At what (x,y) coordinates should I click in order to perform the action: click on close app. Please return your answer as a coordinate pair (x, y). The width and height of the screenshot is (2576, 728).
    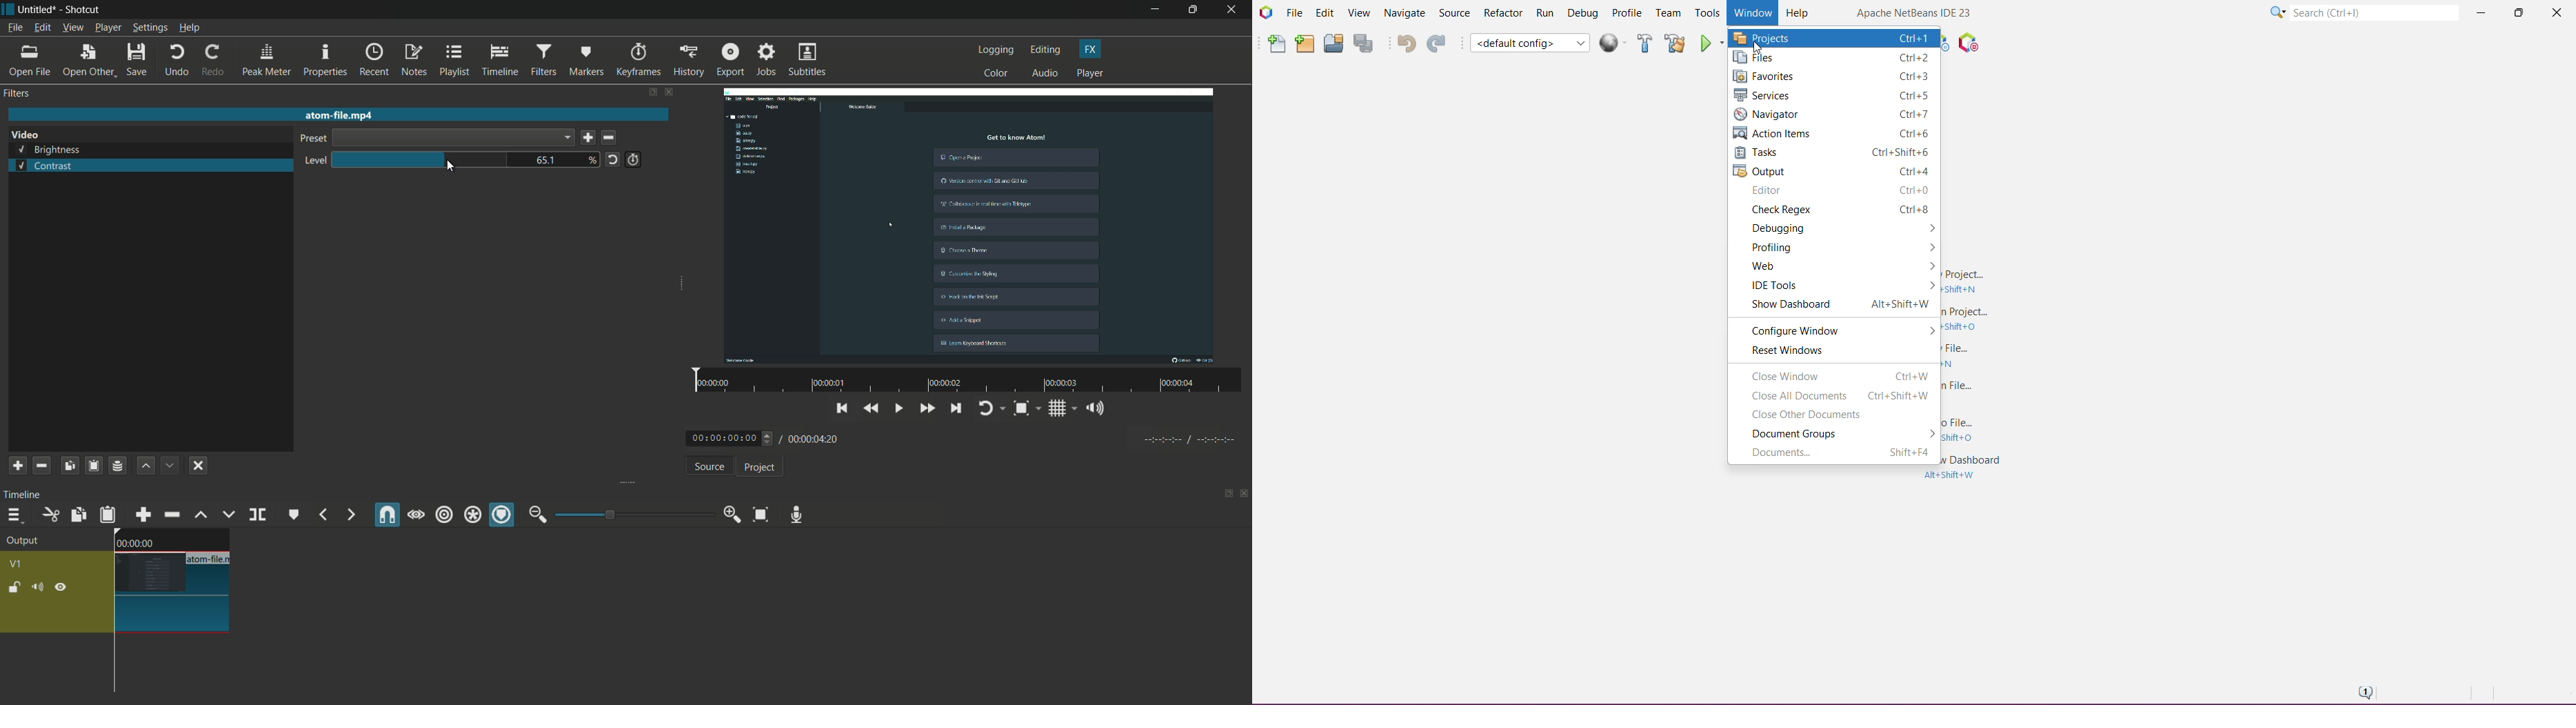
    Looking at the image, I should click on (1234, 10).